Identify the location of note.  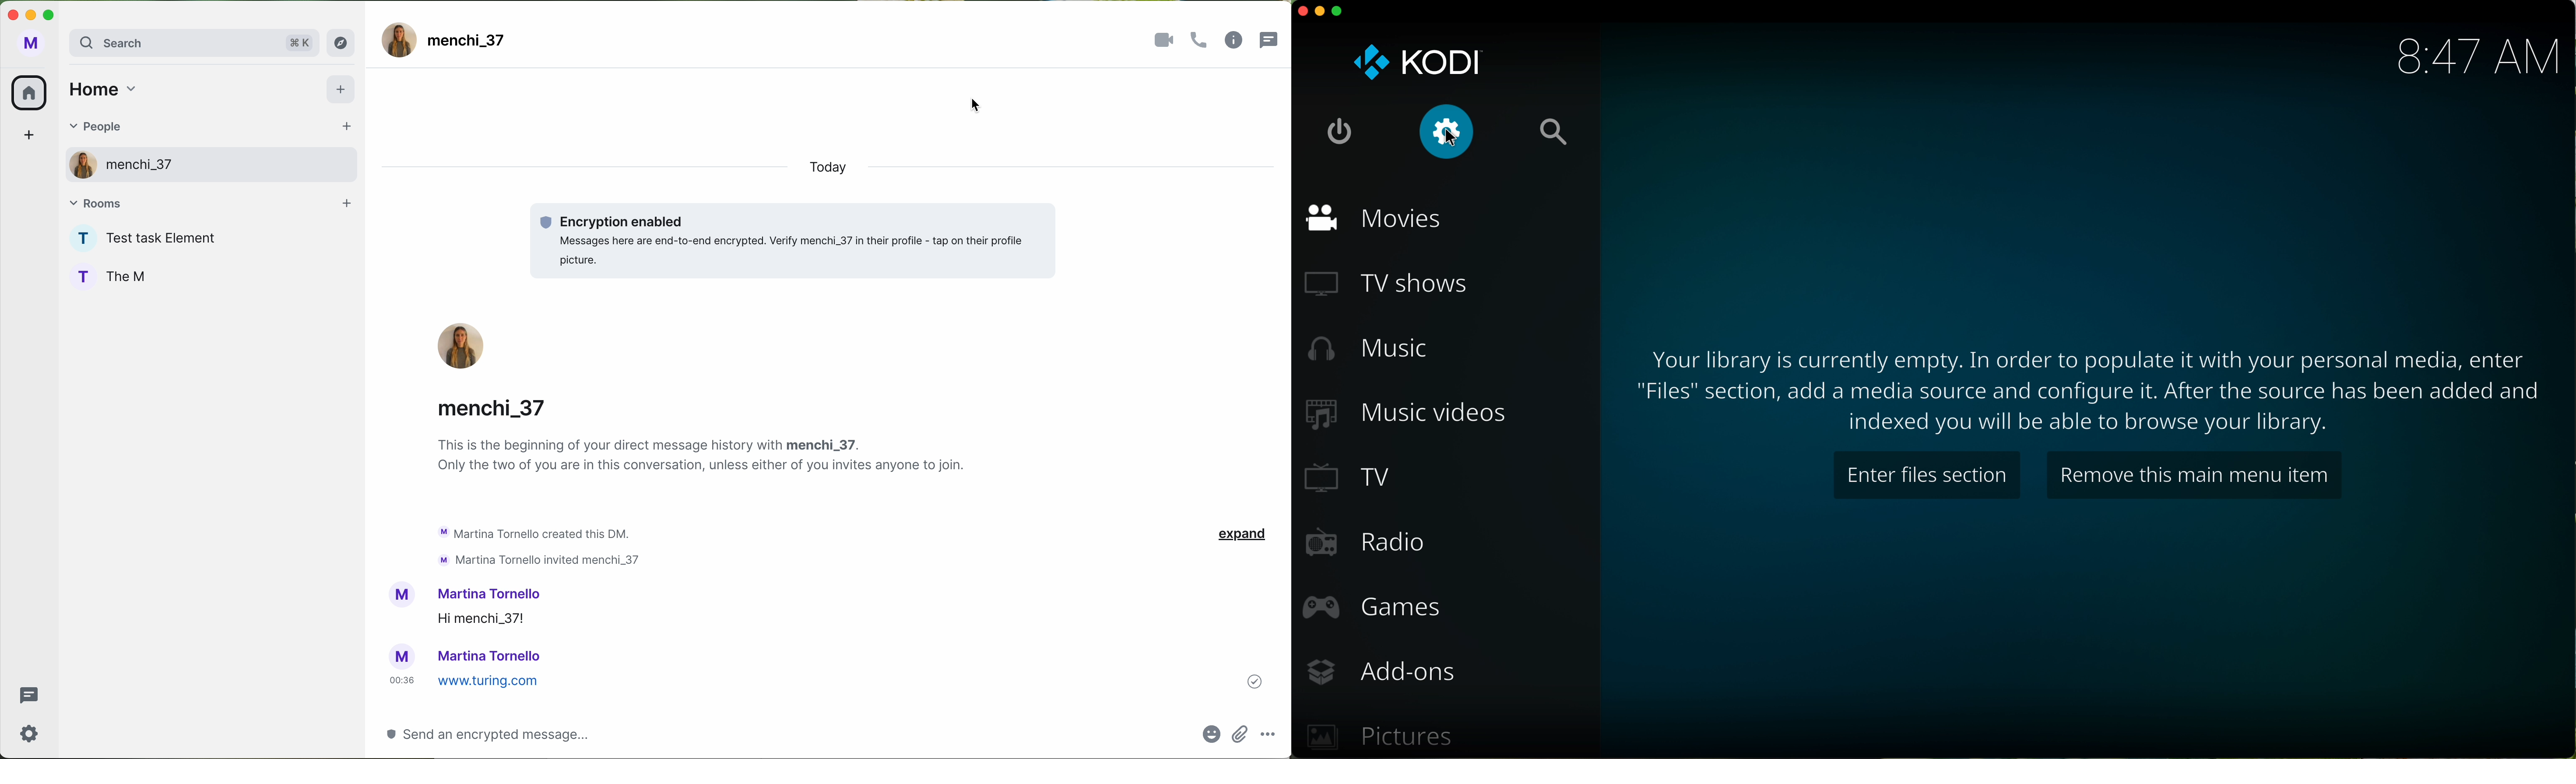
(2090, 387).